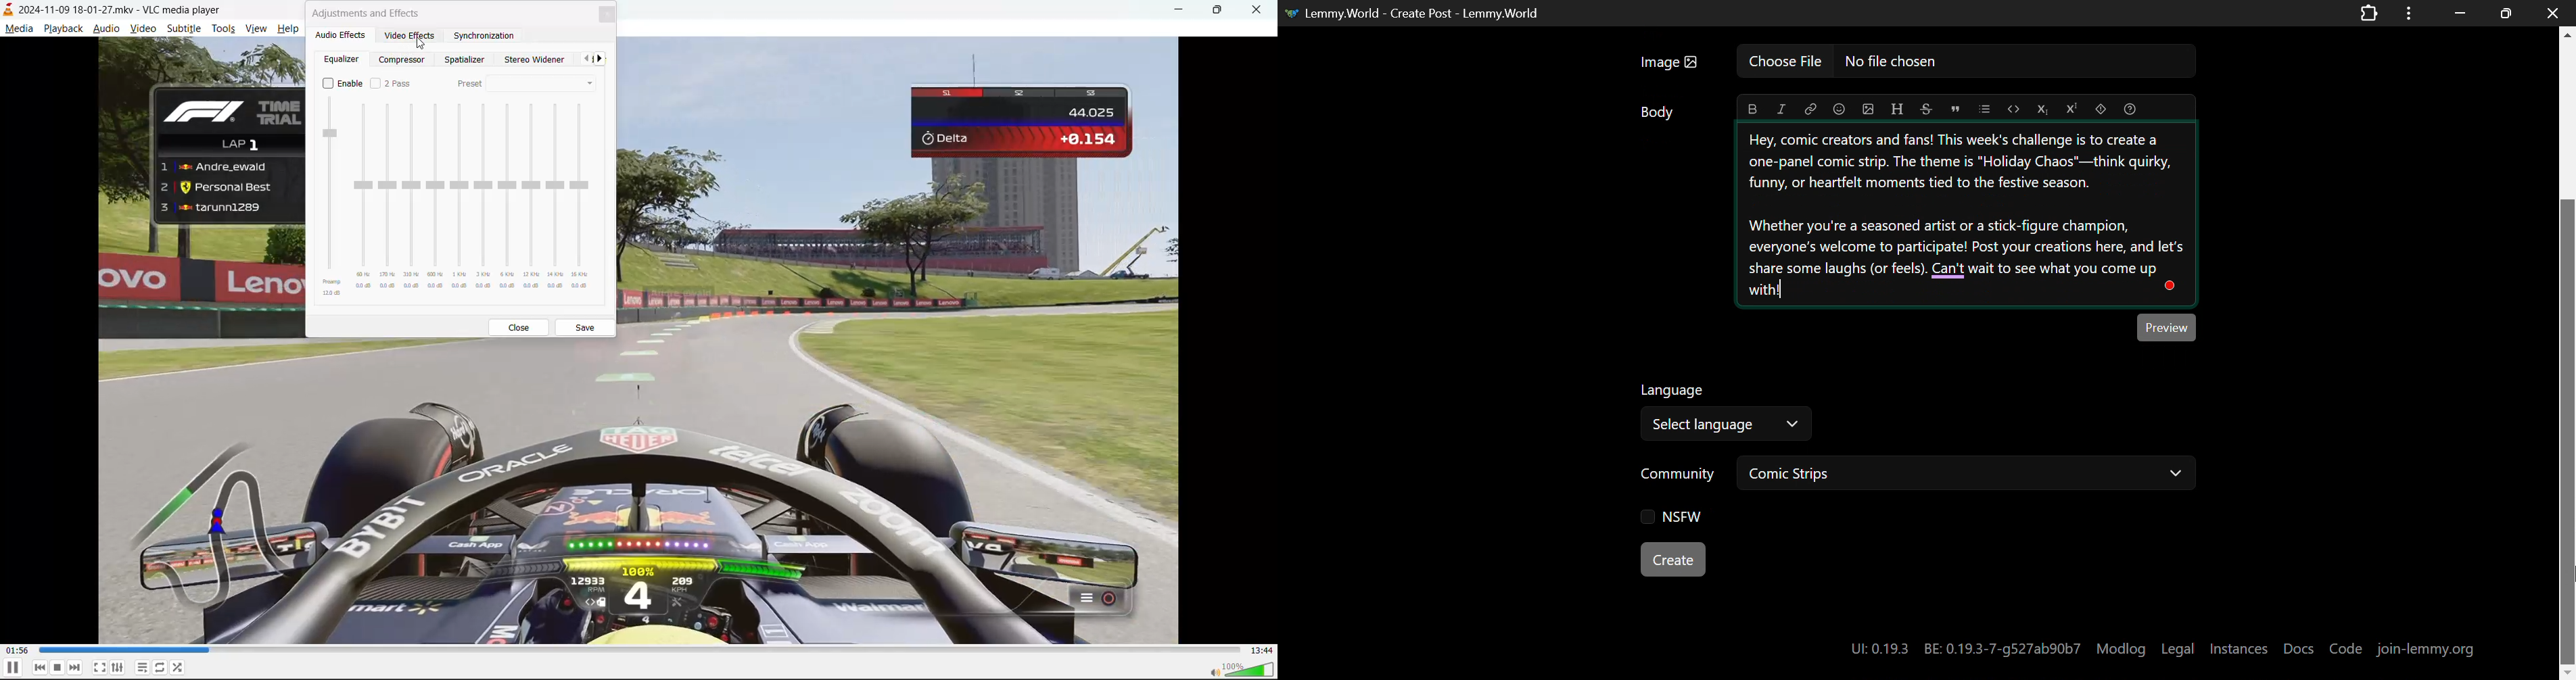 The height and width of the screenshot is (700, 2576). Describe the element at coordinates (1729, 423) in the screenshot. I see `Select Language` at that location.